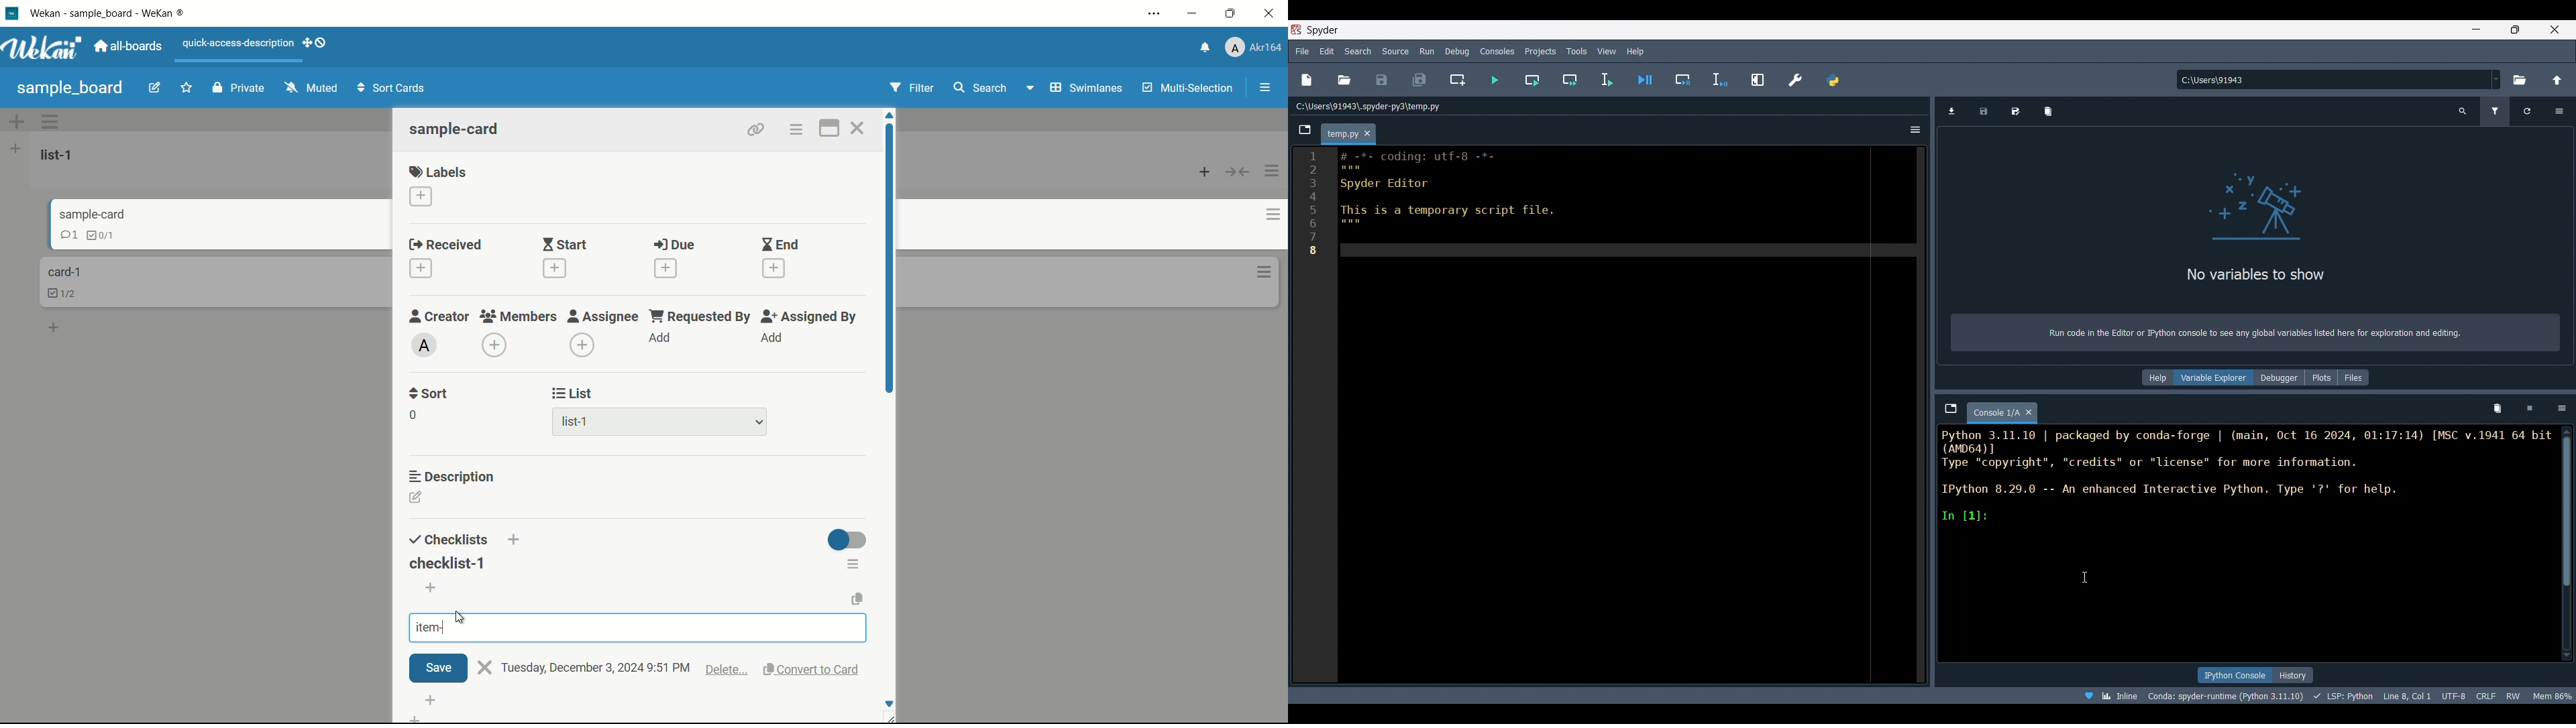 Image resolution: width=2576 pixels, height=728 pixels. What do you see at coordinates (186, 87) in the screenshot?
I see `star` at bounding box center [186, 87].